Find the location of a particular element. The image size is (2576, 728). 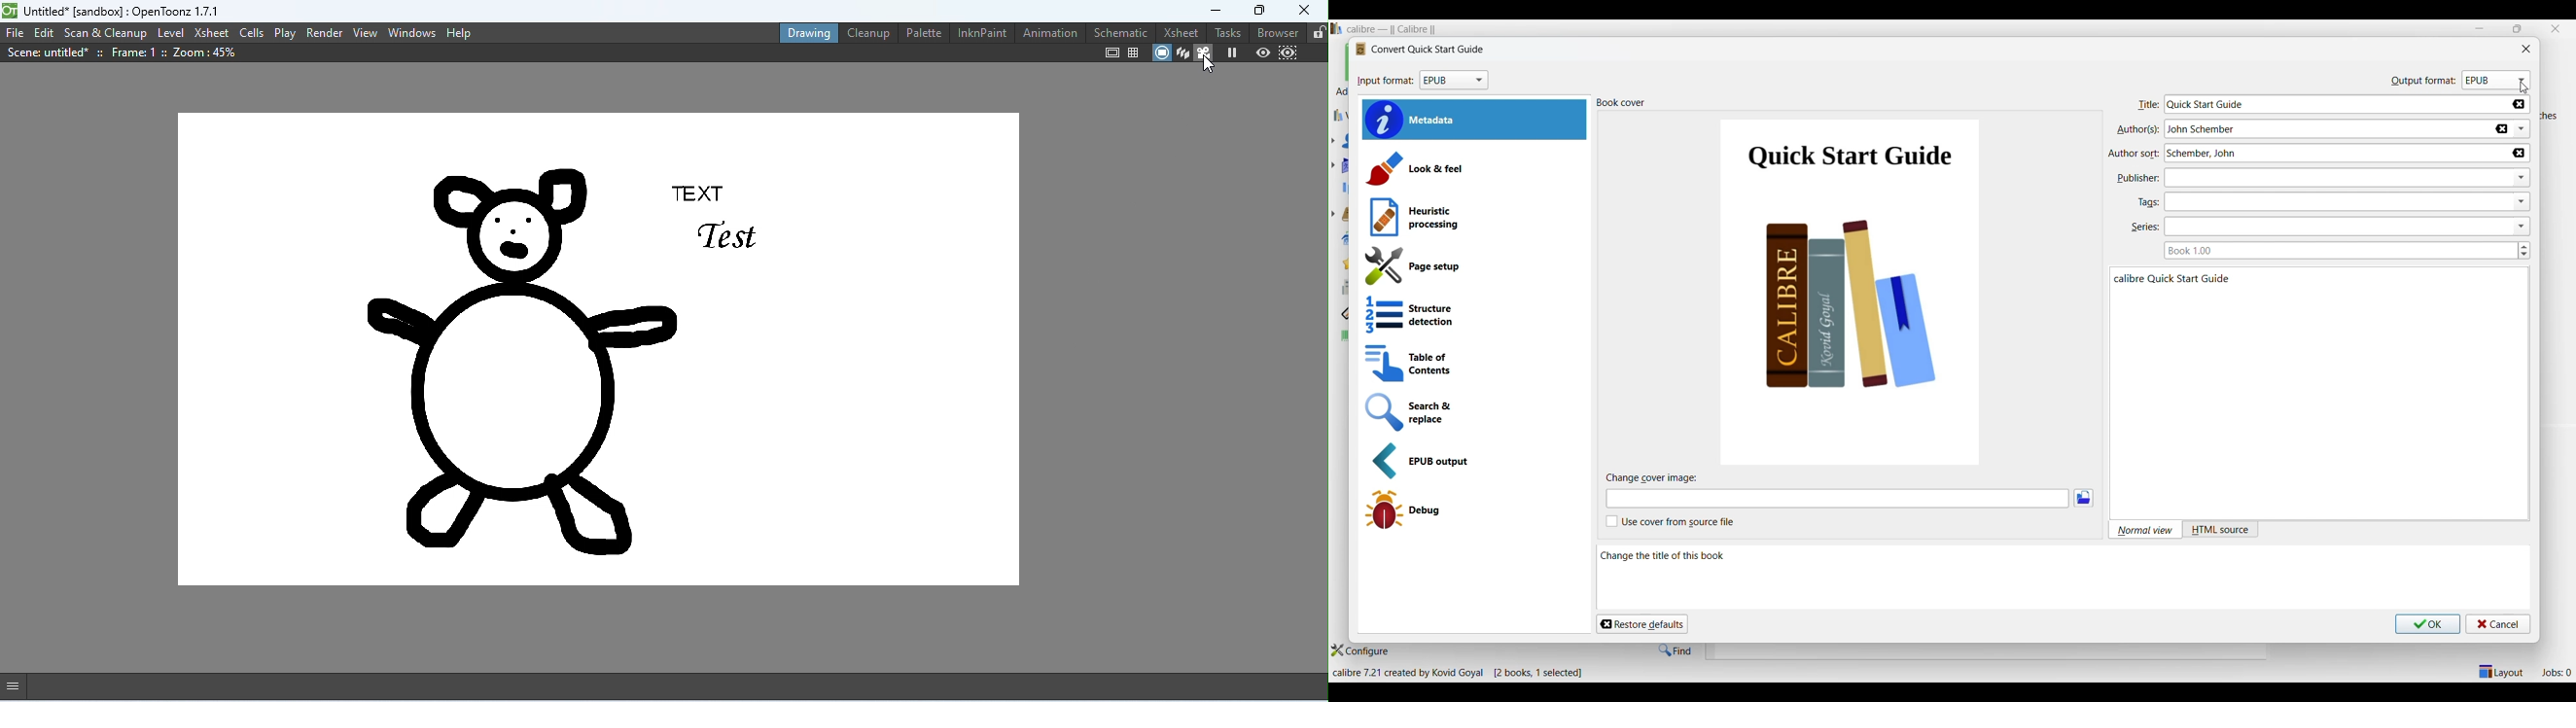

InknPaint is located at coordinates (982, 34).